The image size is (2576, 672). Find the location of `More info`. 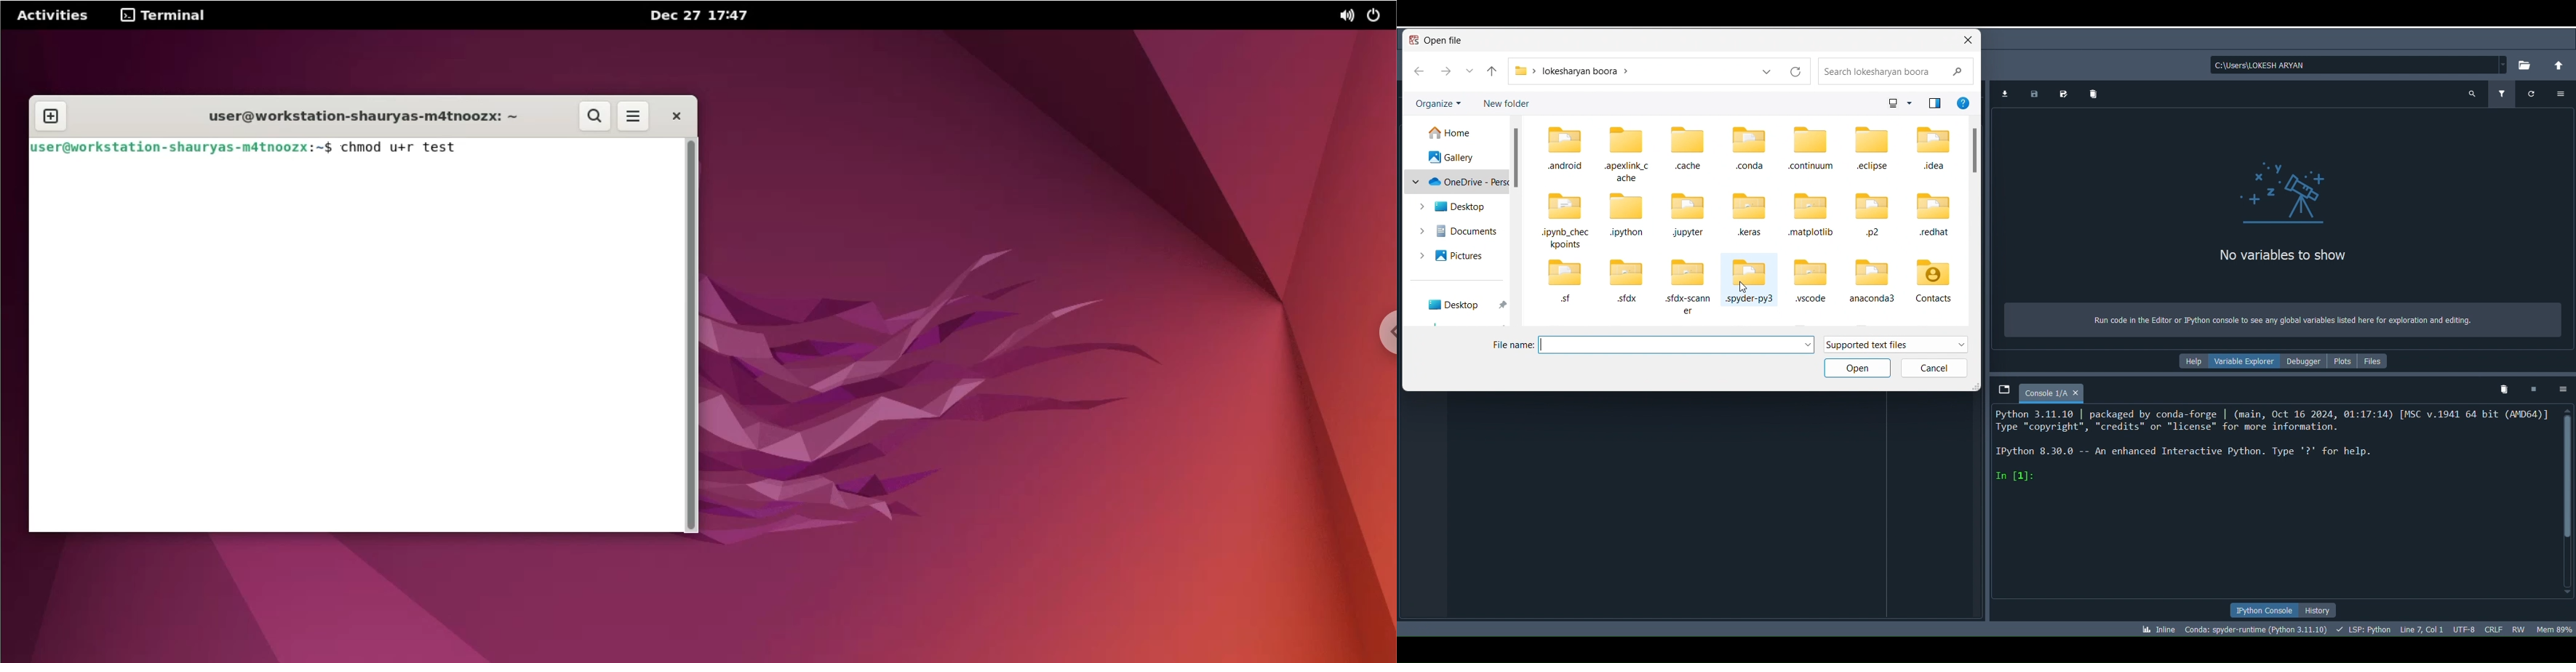

More info is located at coordinates (1963, 103).